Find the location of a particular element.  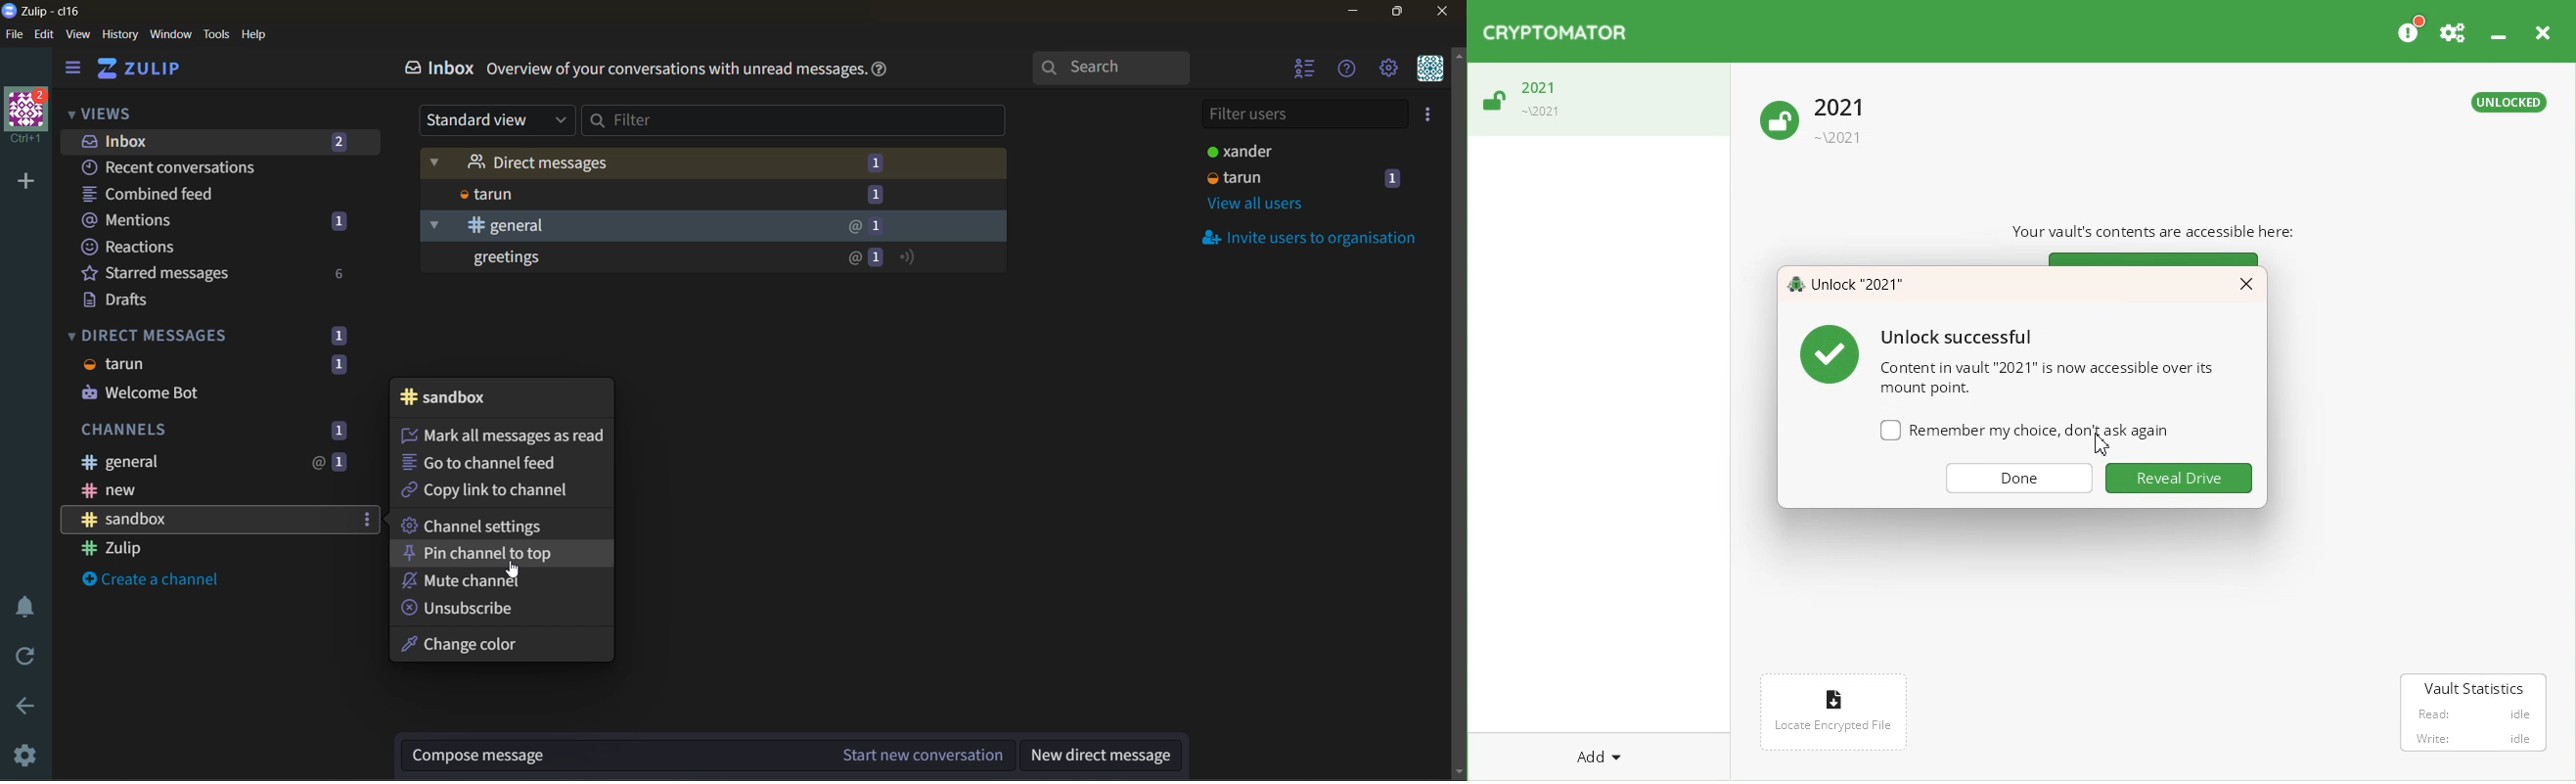

standard view is located at coordinates (500, 120).